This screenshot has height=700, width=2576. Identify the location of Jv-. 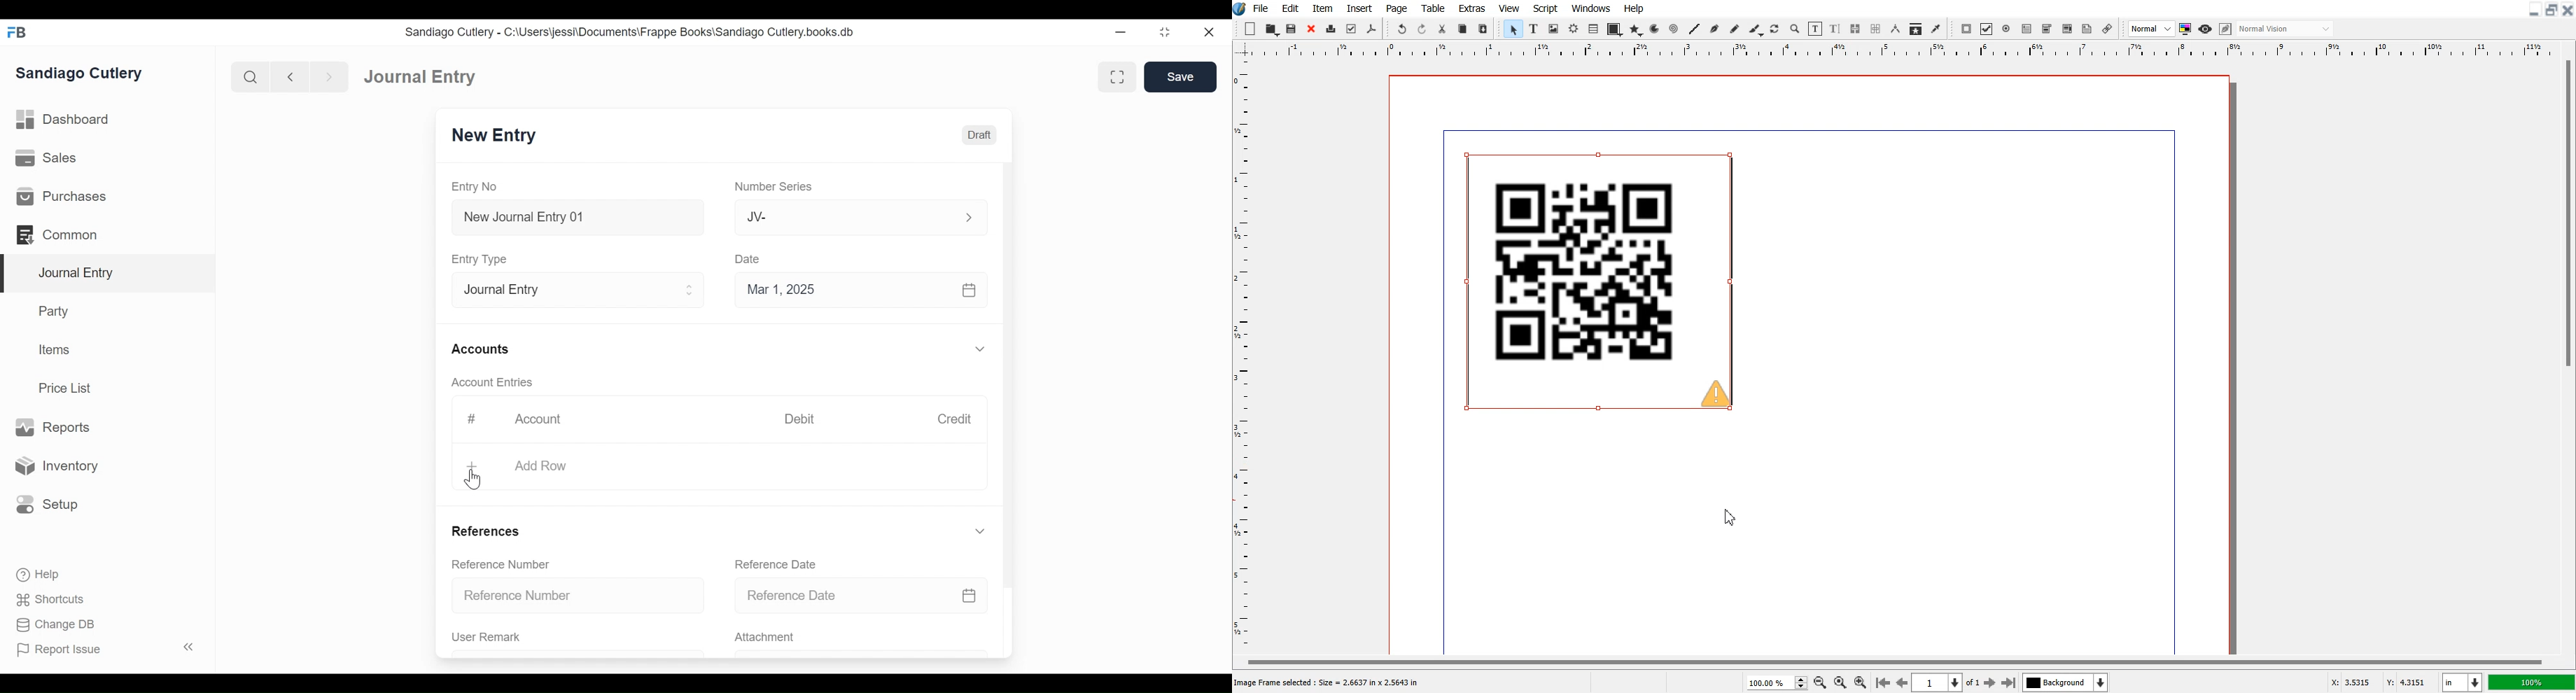
(852, 218).